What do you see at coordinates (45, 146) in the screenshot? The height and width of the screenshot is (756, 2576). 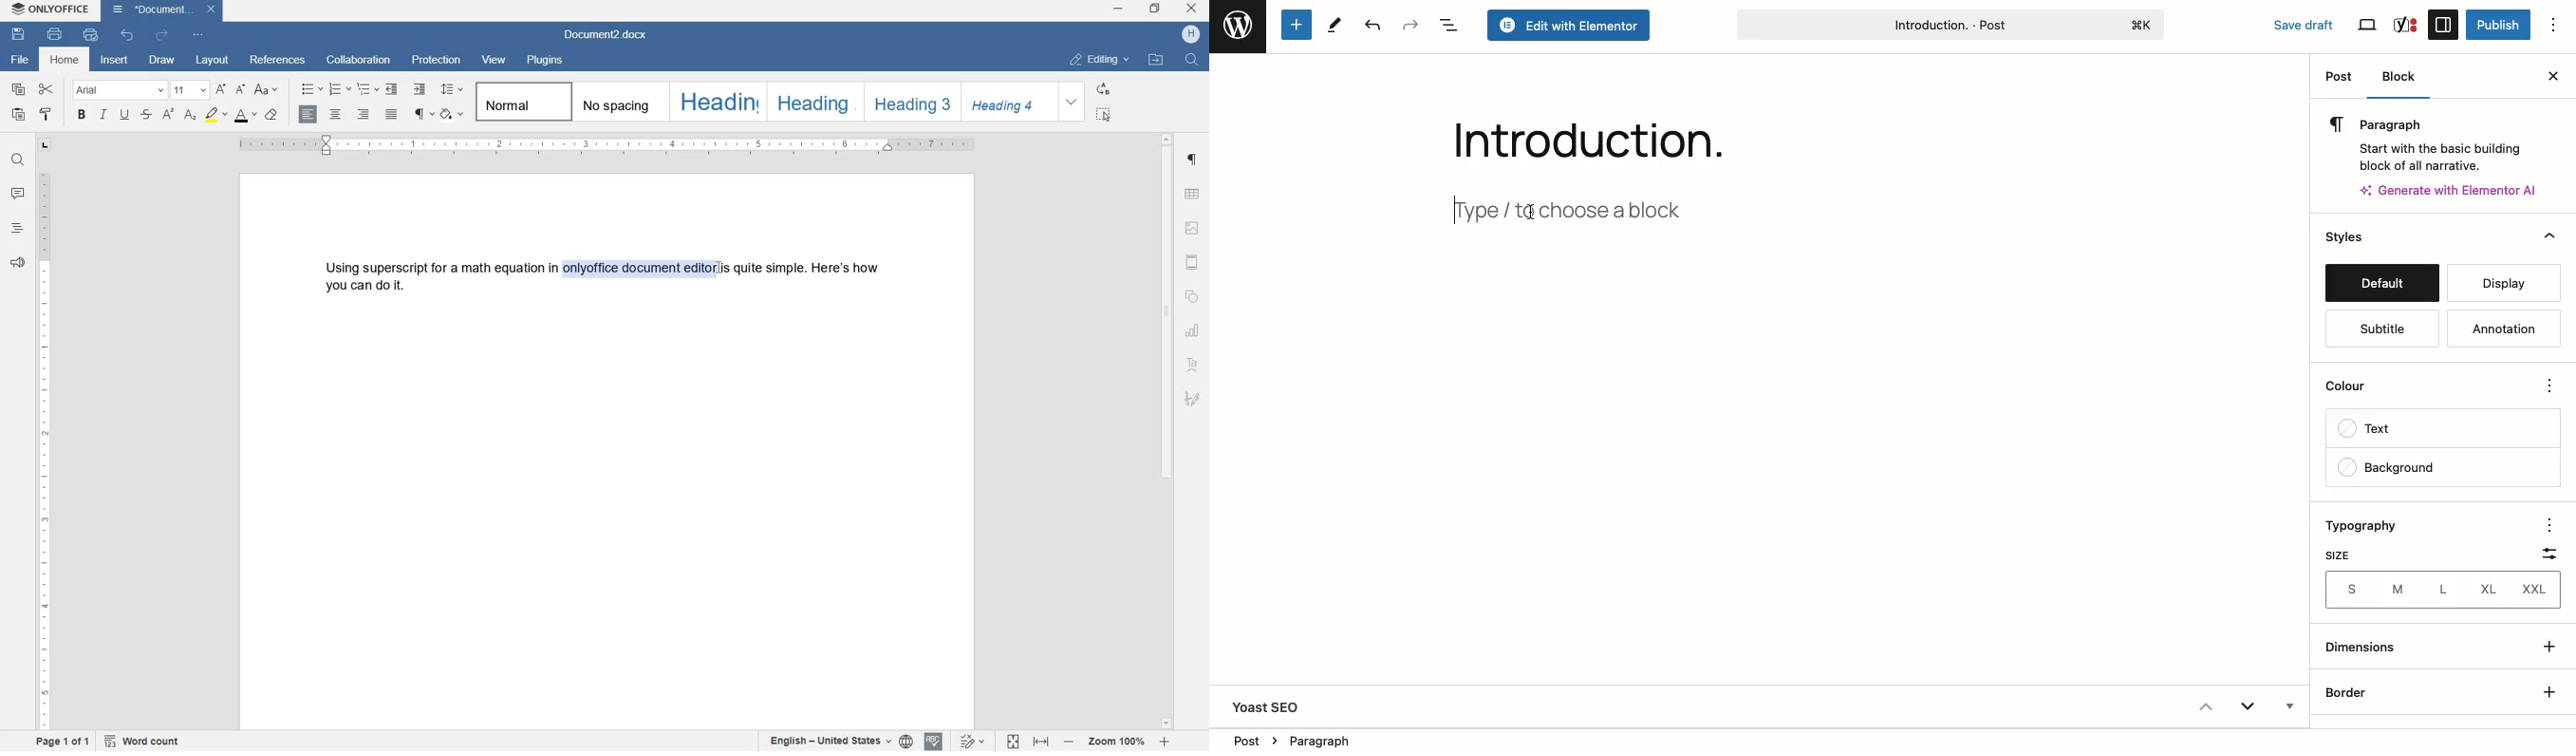 I see `tab` at bounding box center [45, 146].